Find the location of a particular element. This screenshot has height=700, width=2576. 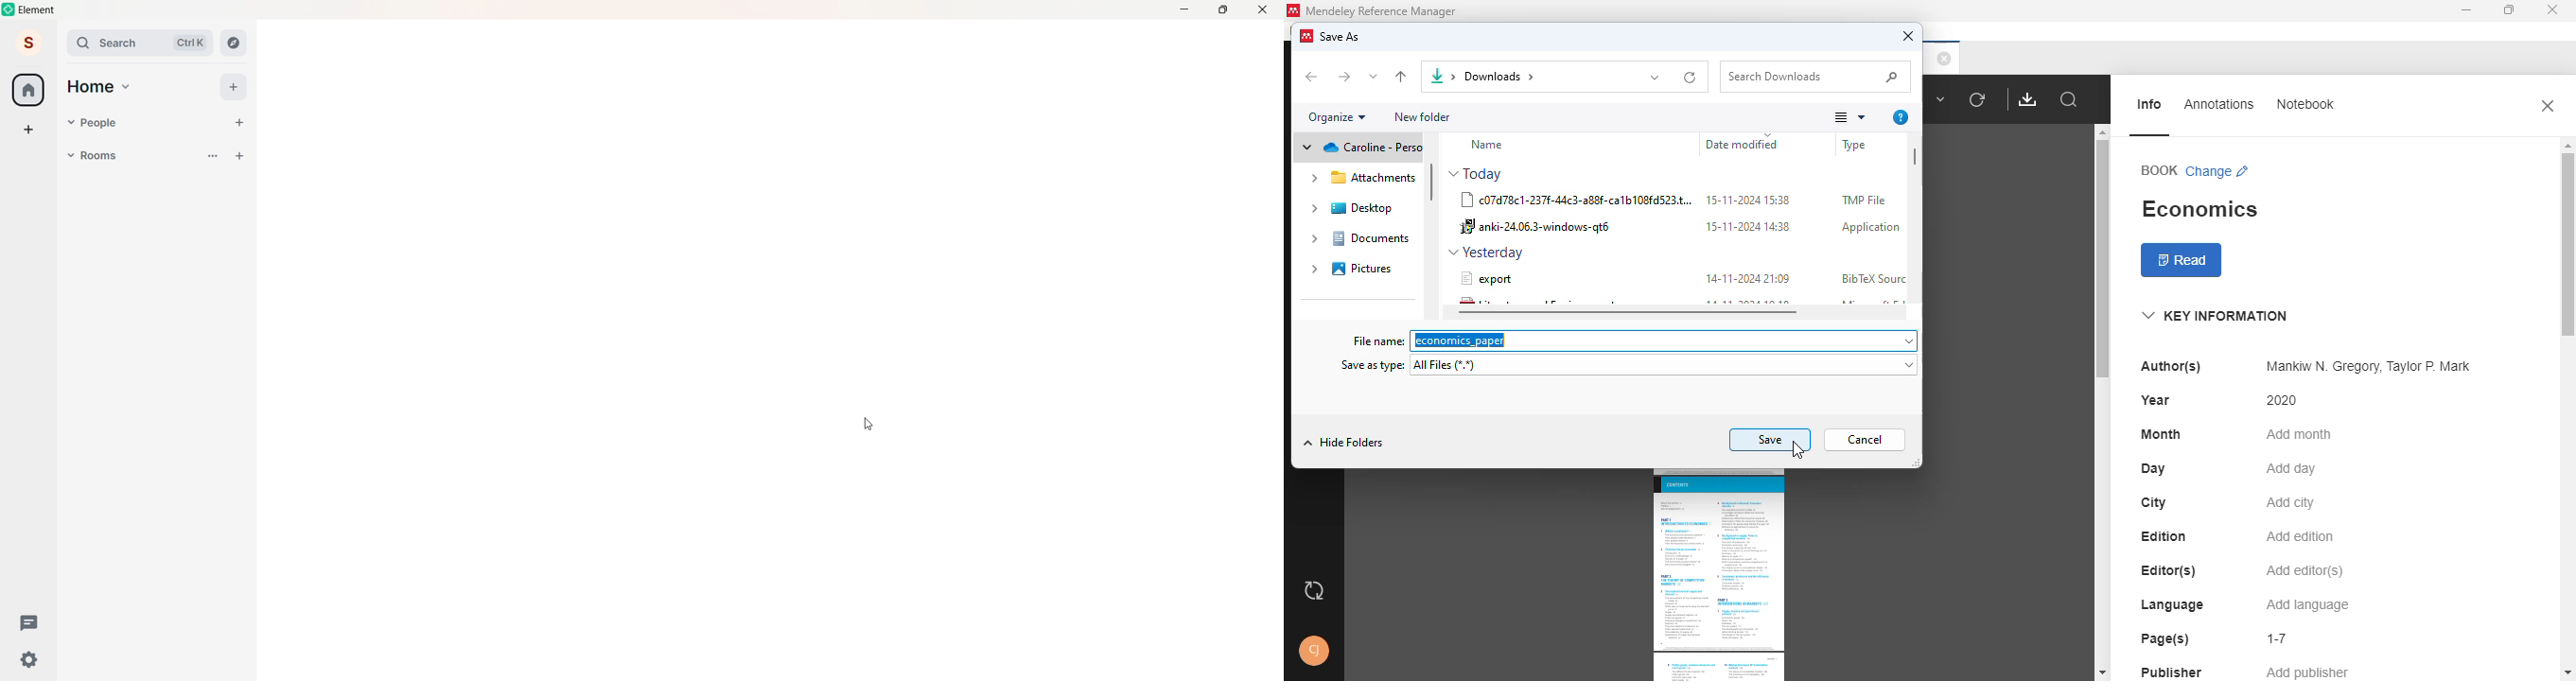

city is located at coordinates (2153, 502).